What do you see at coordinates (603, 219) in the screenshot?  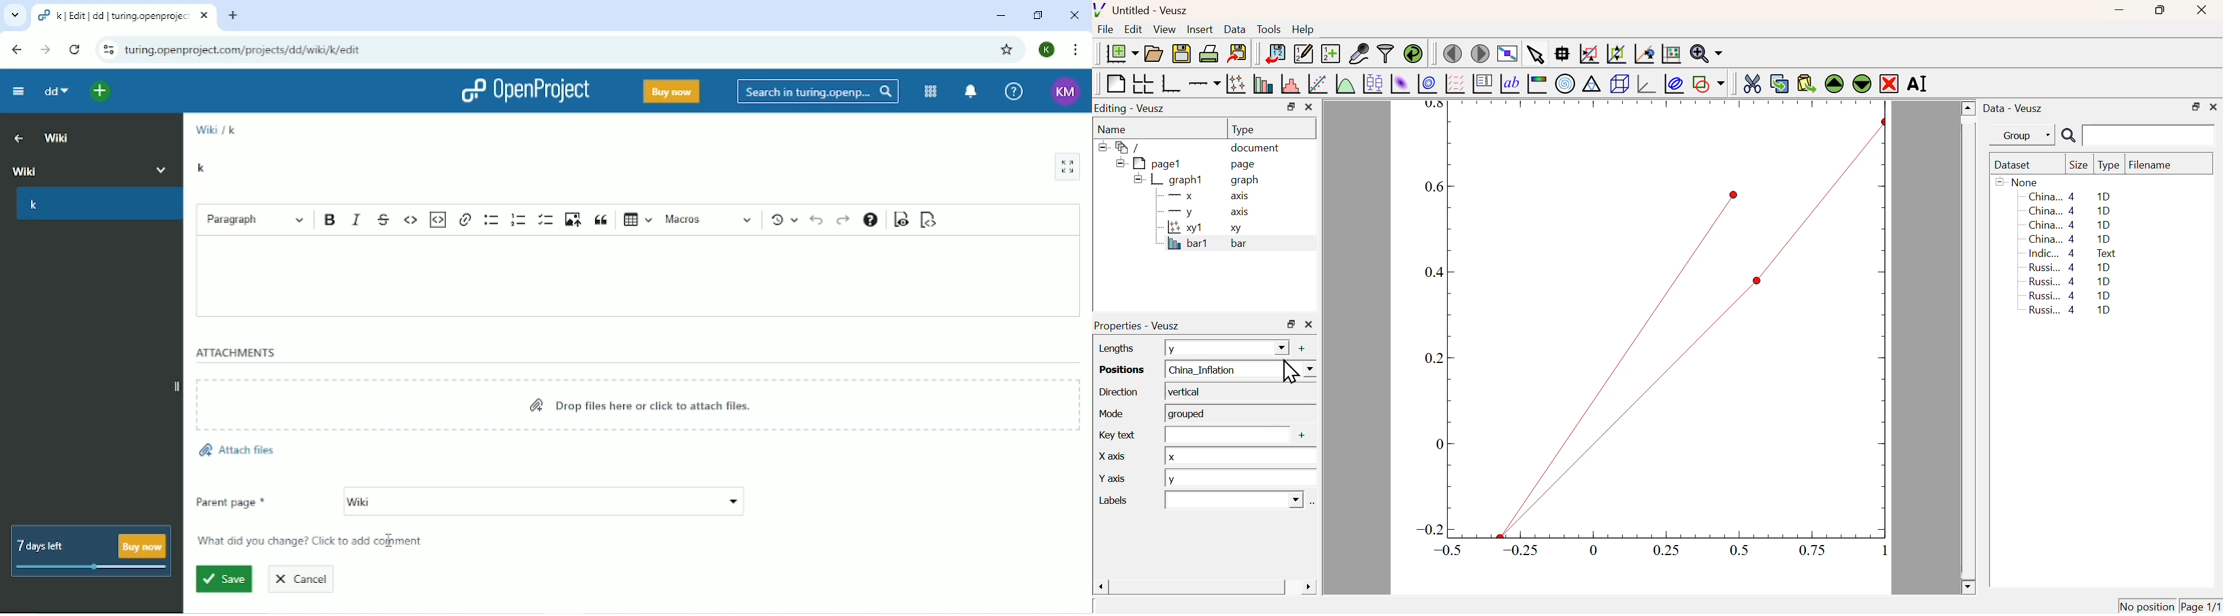 I see `Block quote` at bounding box center [603, 219].